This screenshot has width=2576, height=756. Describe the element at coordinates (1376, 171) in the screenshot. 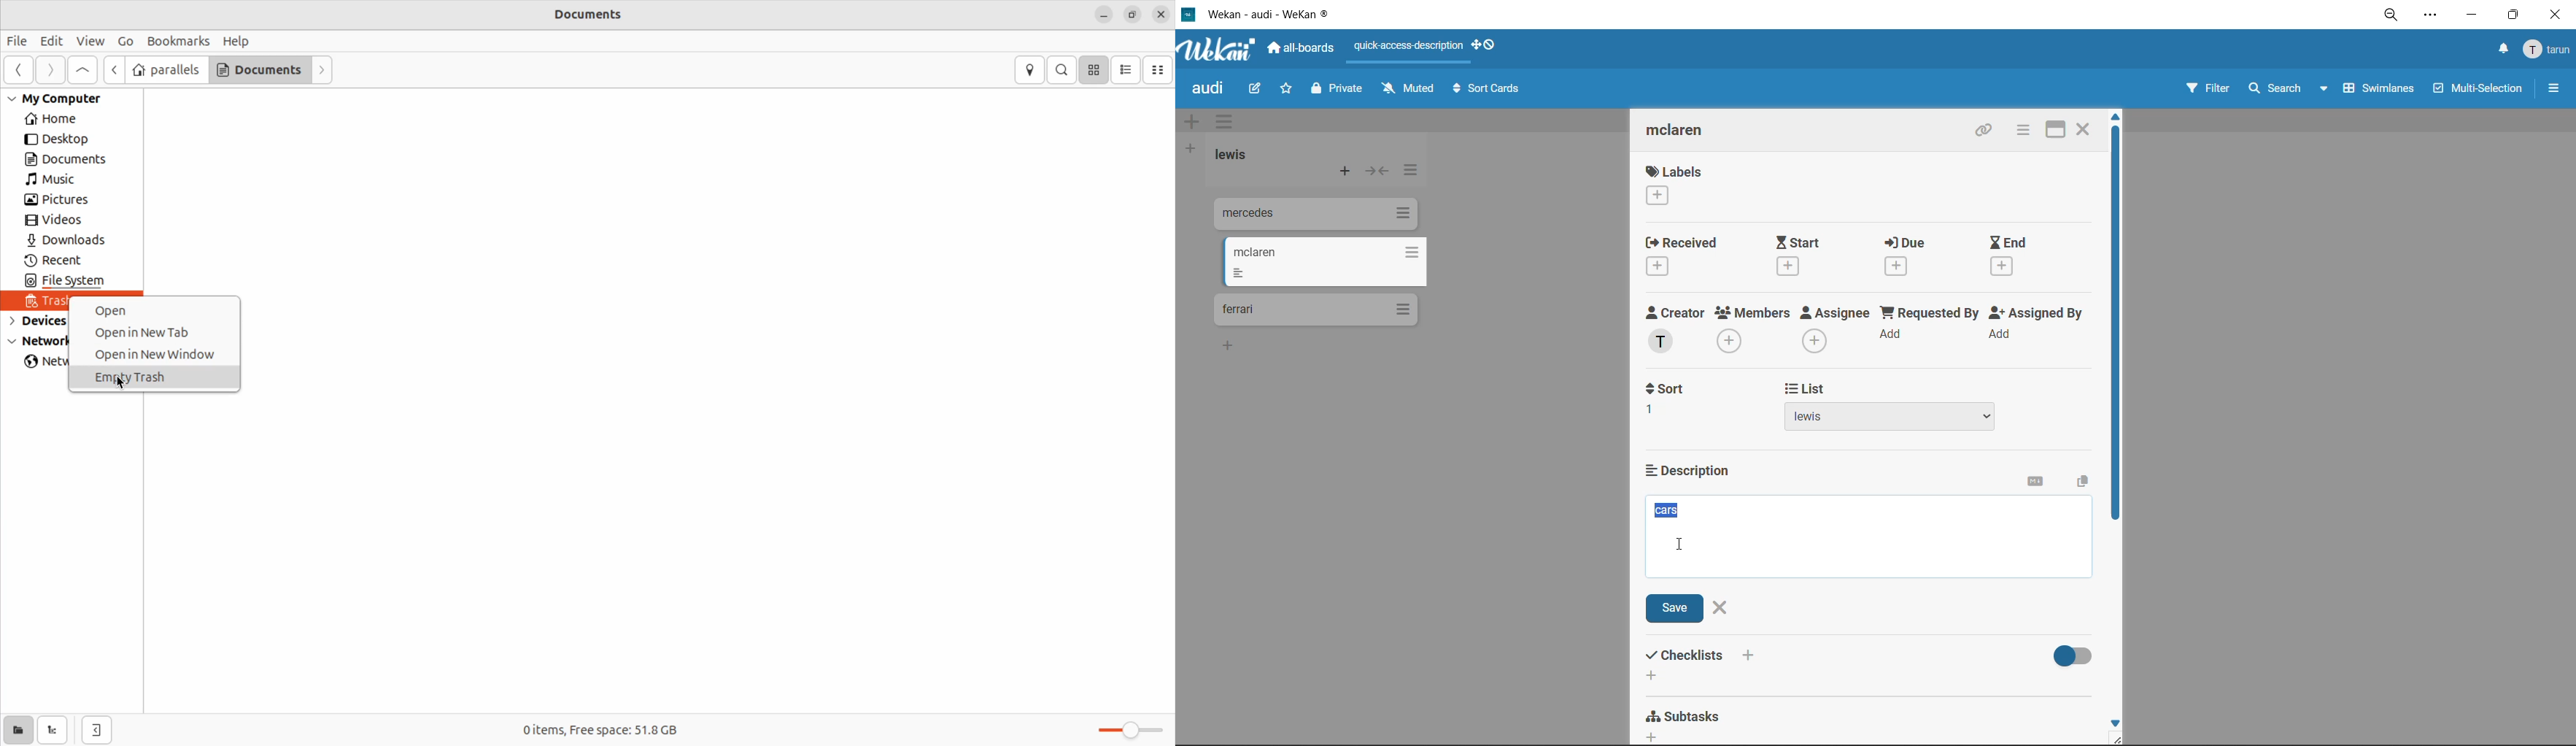

I see `collapse` at that location.